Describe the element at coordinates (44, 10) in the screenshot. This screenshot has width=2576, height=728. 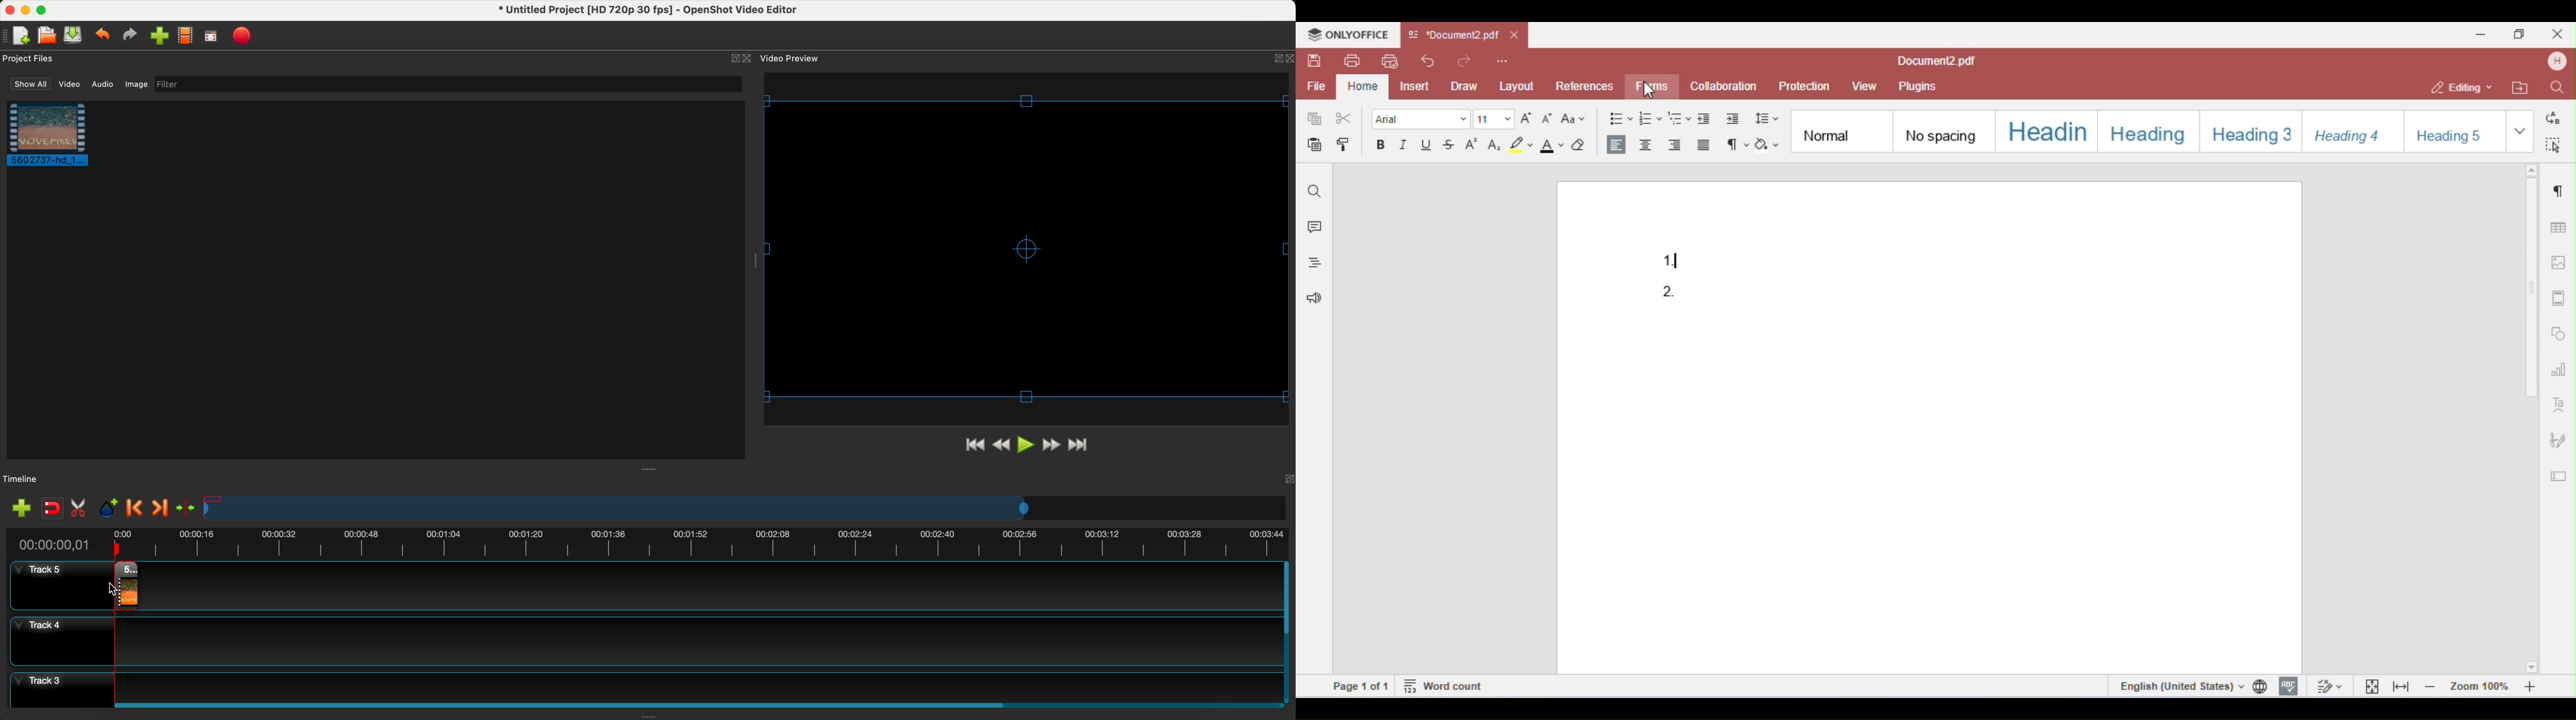
I see `maximize` at that location.